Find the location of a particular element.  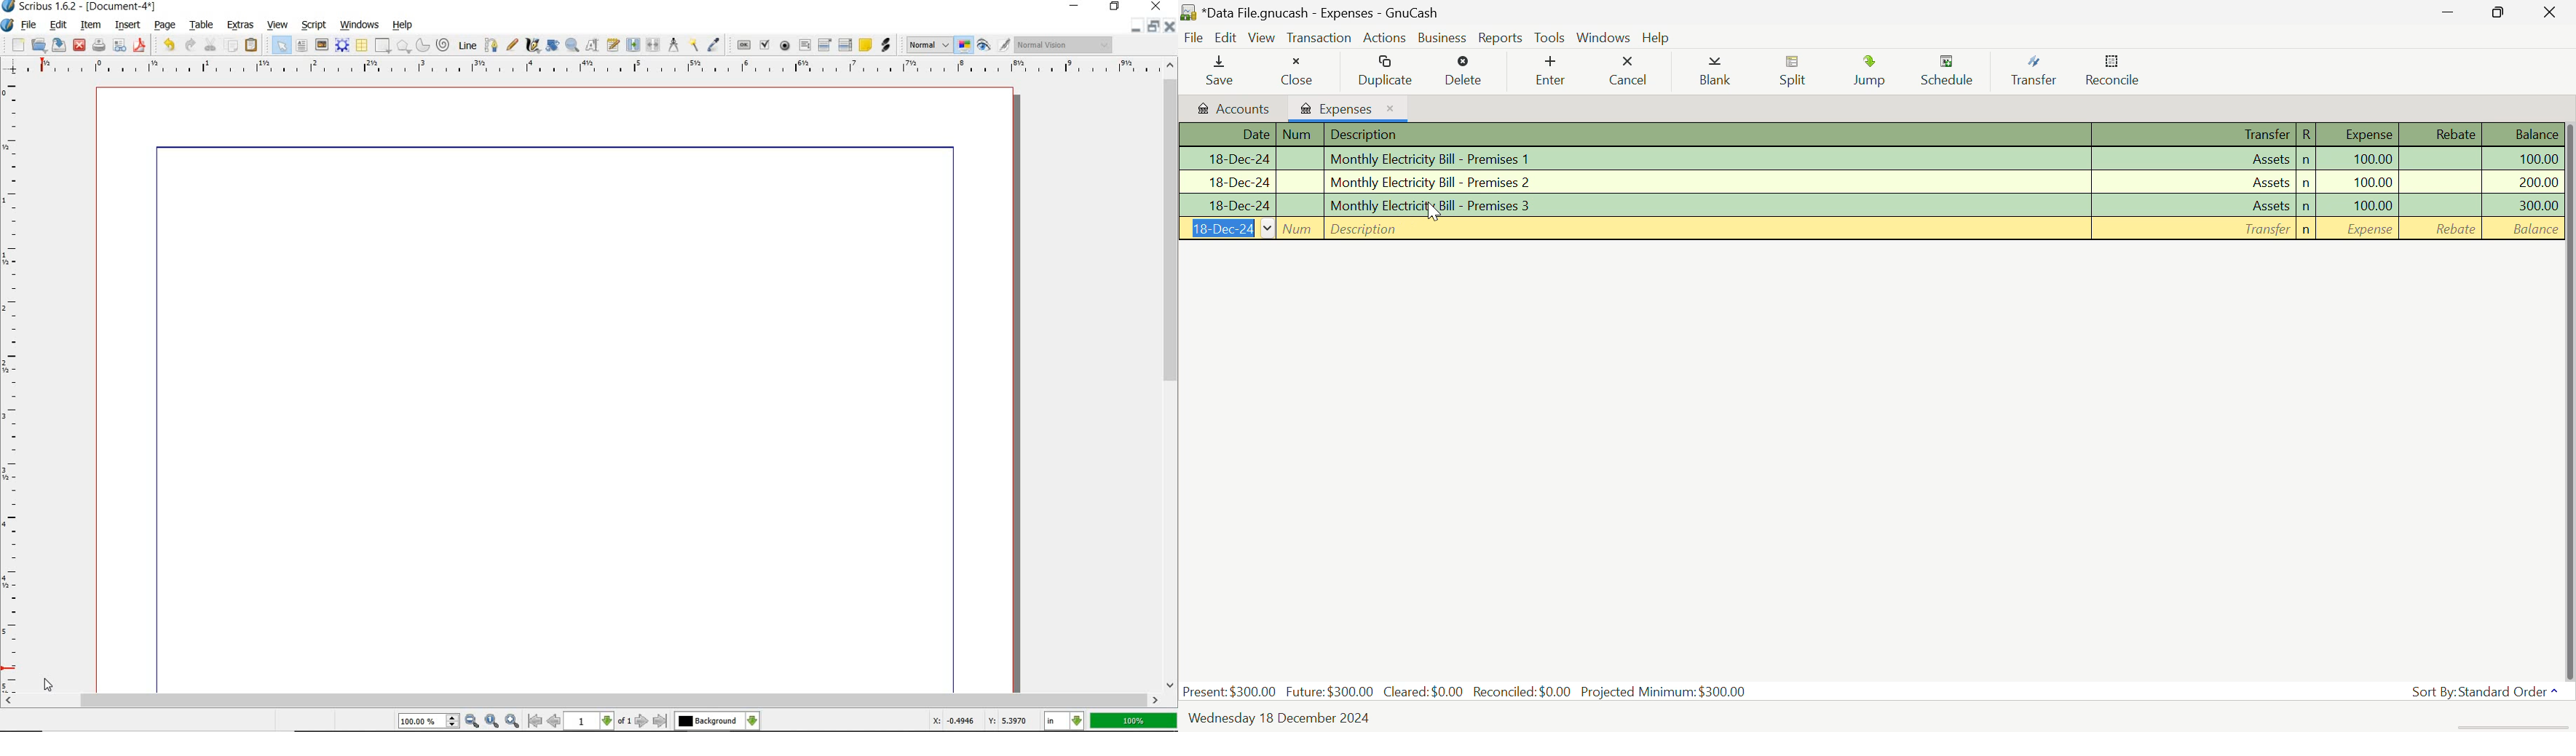

ruler is located at coordinates (590, 68).